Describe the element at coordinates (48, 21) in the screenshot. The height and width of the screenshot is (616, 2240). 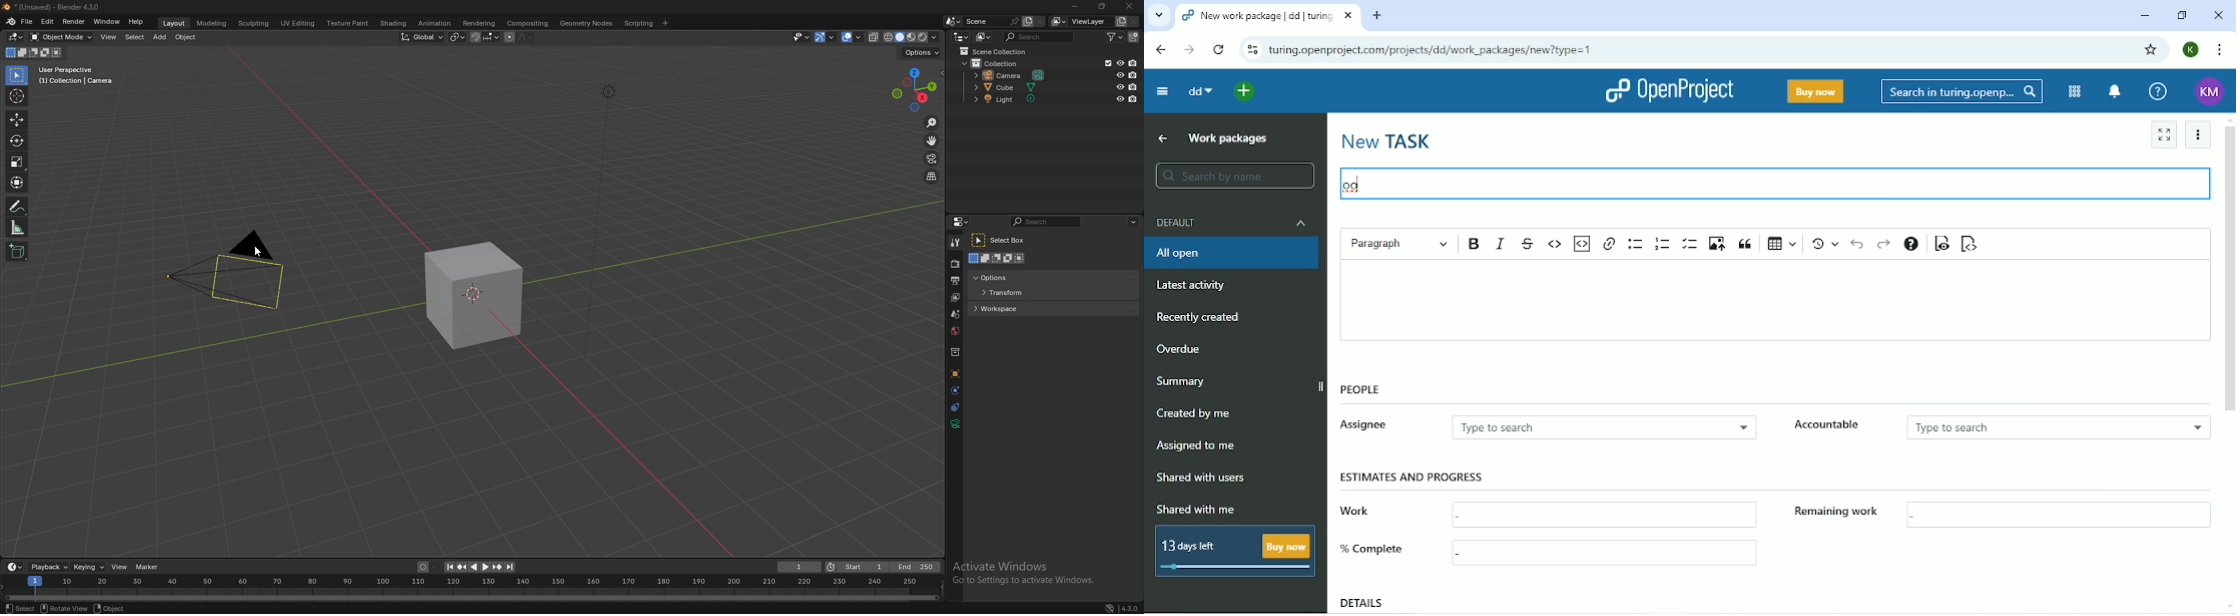
I see `edit` at that location.